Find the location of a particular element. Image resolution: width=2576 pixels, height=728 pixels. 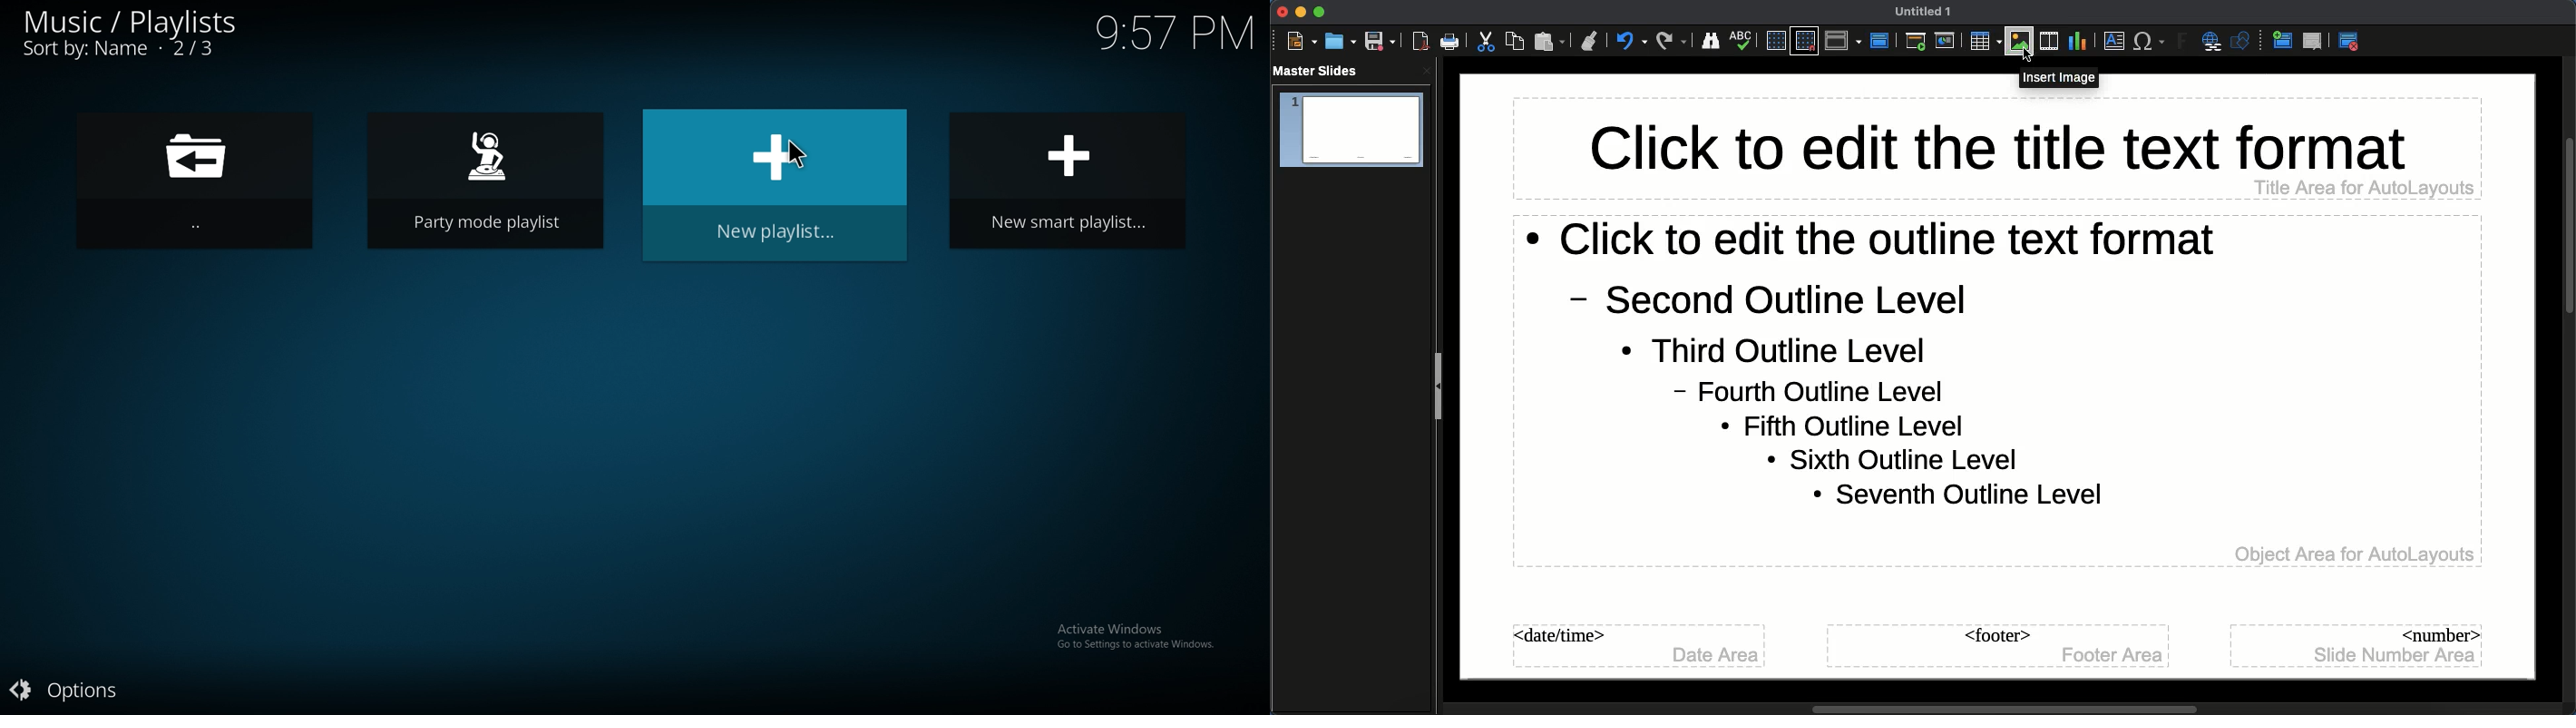

Fontwork is located at coordinates (2180, 41).